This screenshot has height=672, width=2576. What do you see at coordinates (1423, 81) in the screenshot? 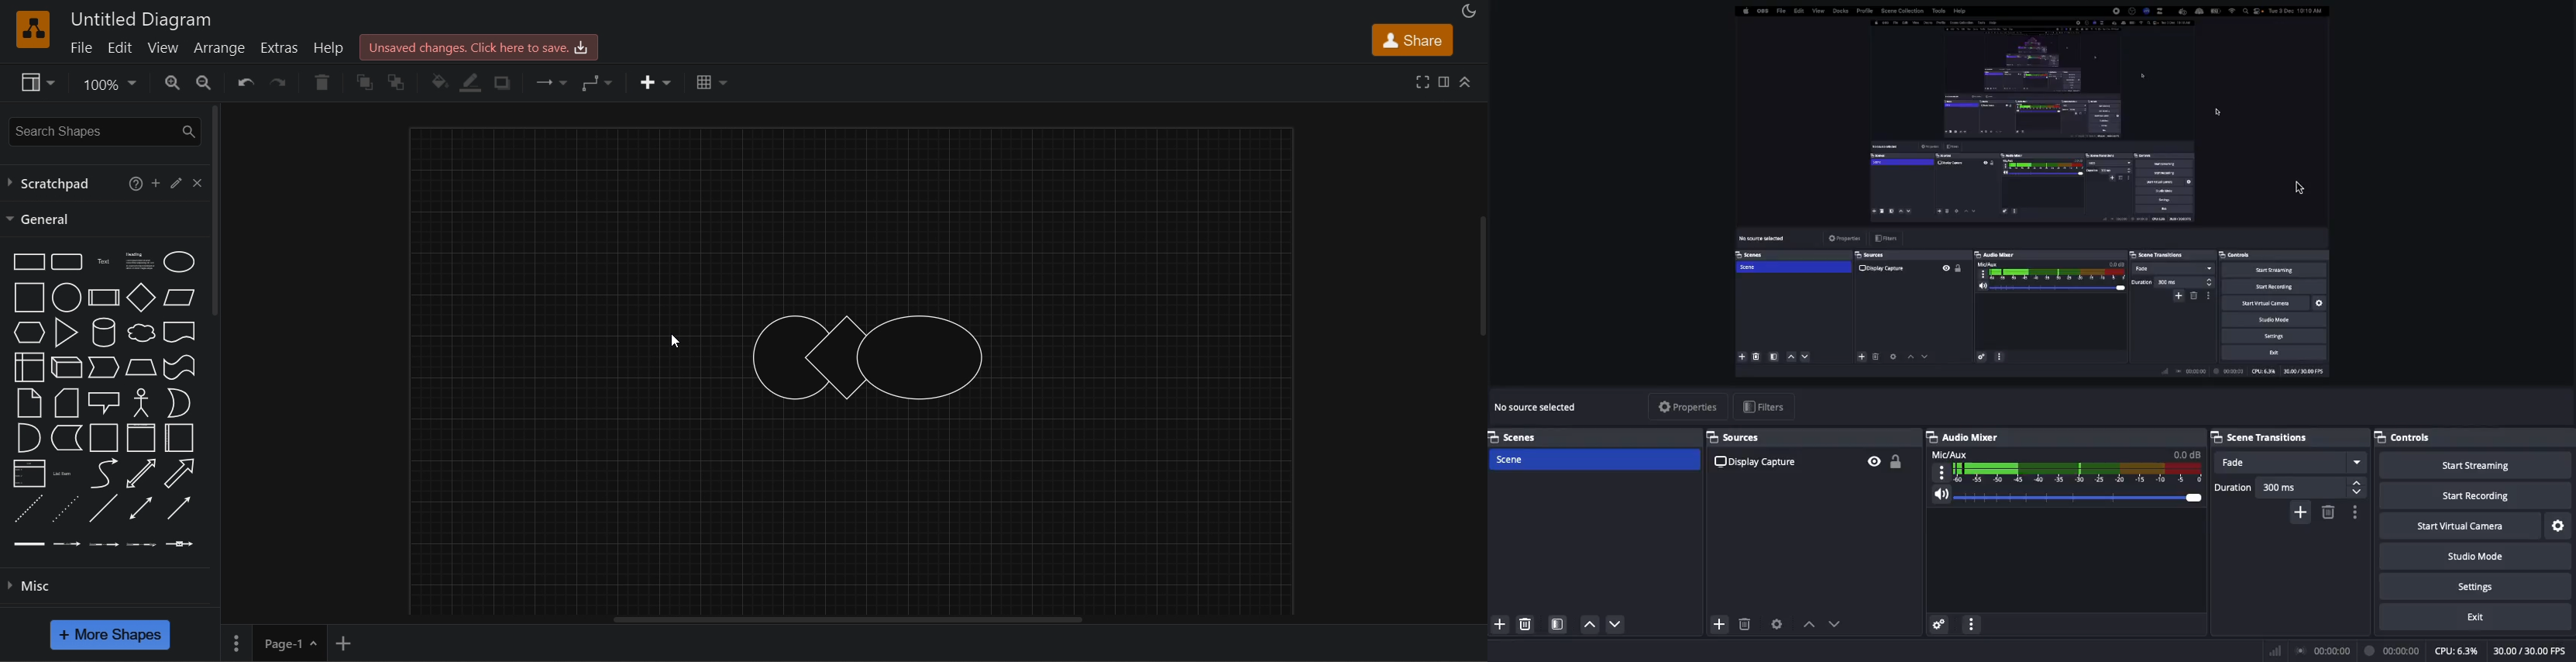
I see `fullscreen` at bounding box center [1423, 81].